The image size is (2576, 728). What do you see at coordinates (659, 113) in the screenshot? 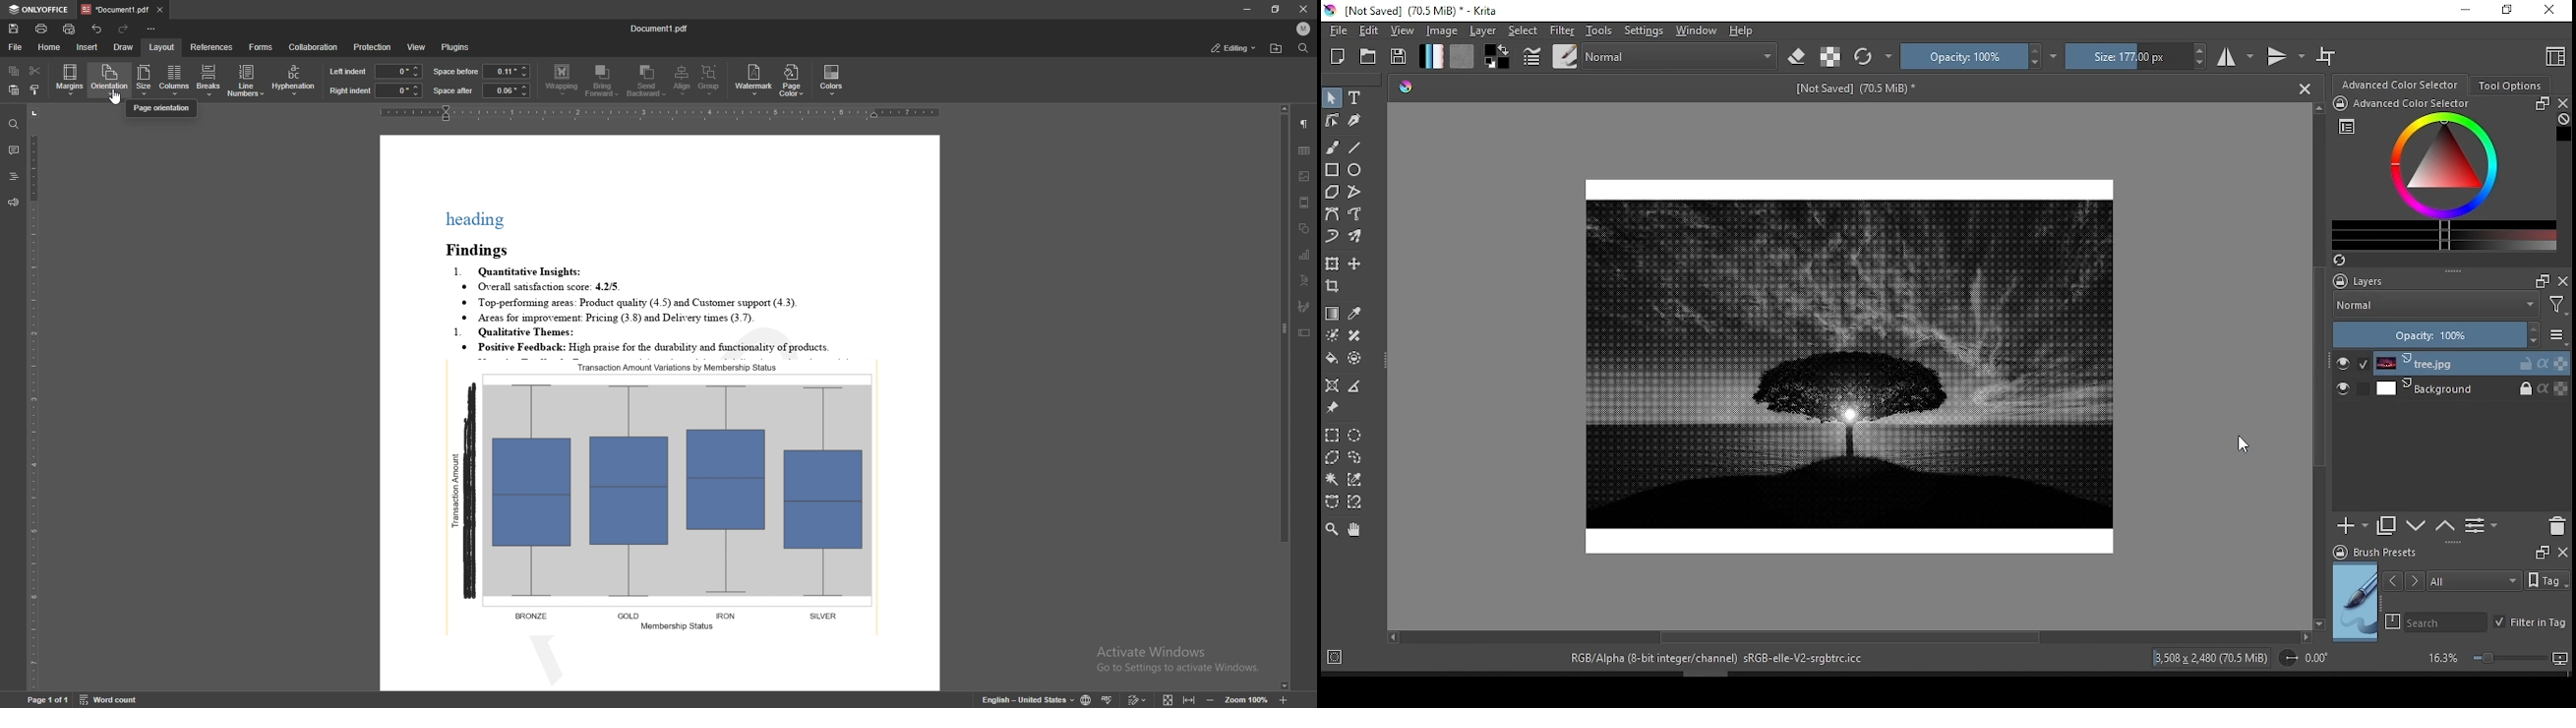
I see `horizontal scale` at bounding box center [659, 113].